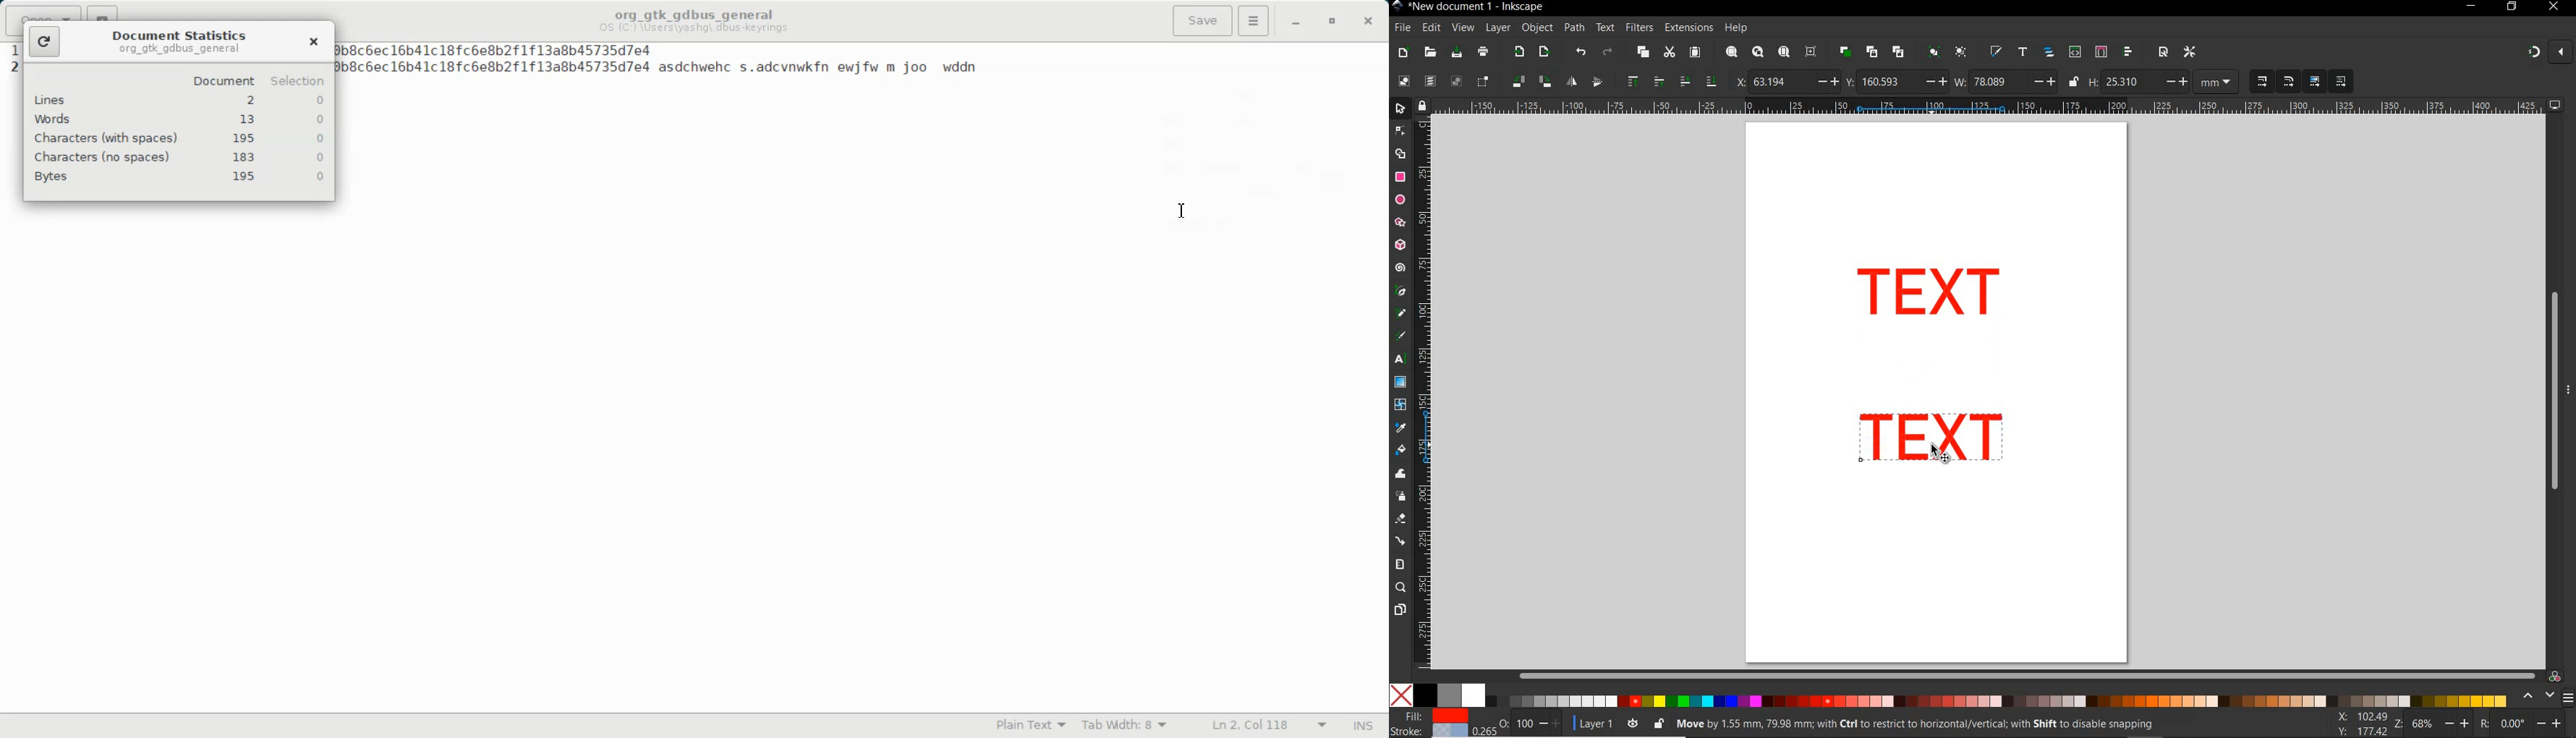 This screenshot has height=756, width=2576. I want to click on object flip, so click(1583, 82).